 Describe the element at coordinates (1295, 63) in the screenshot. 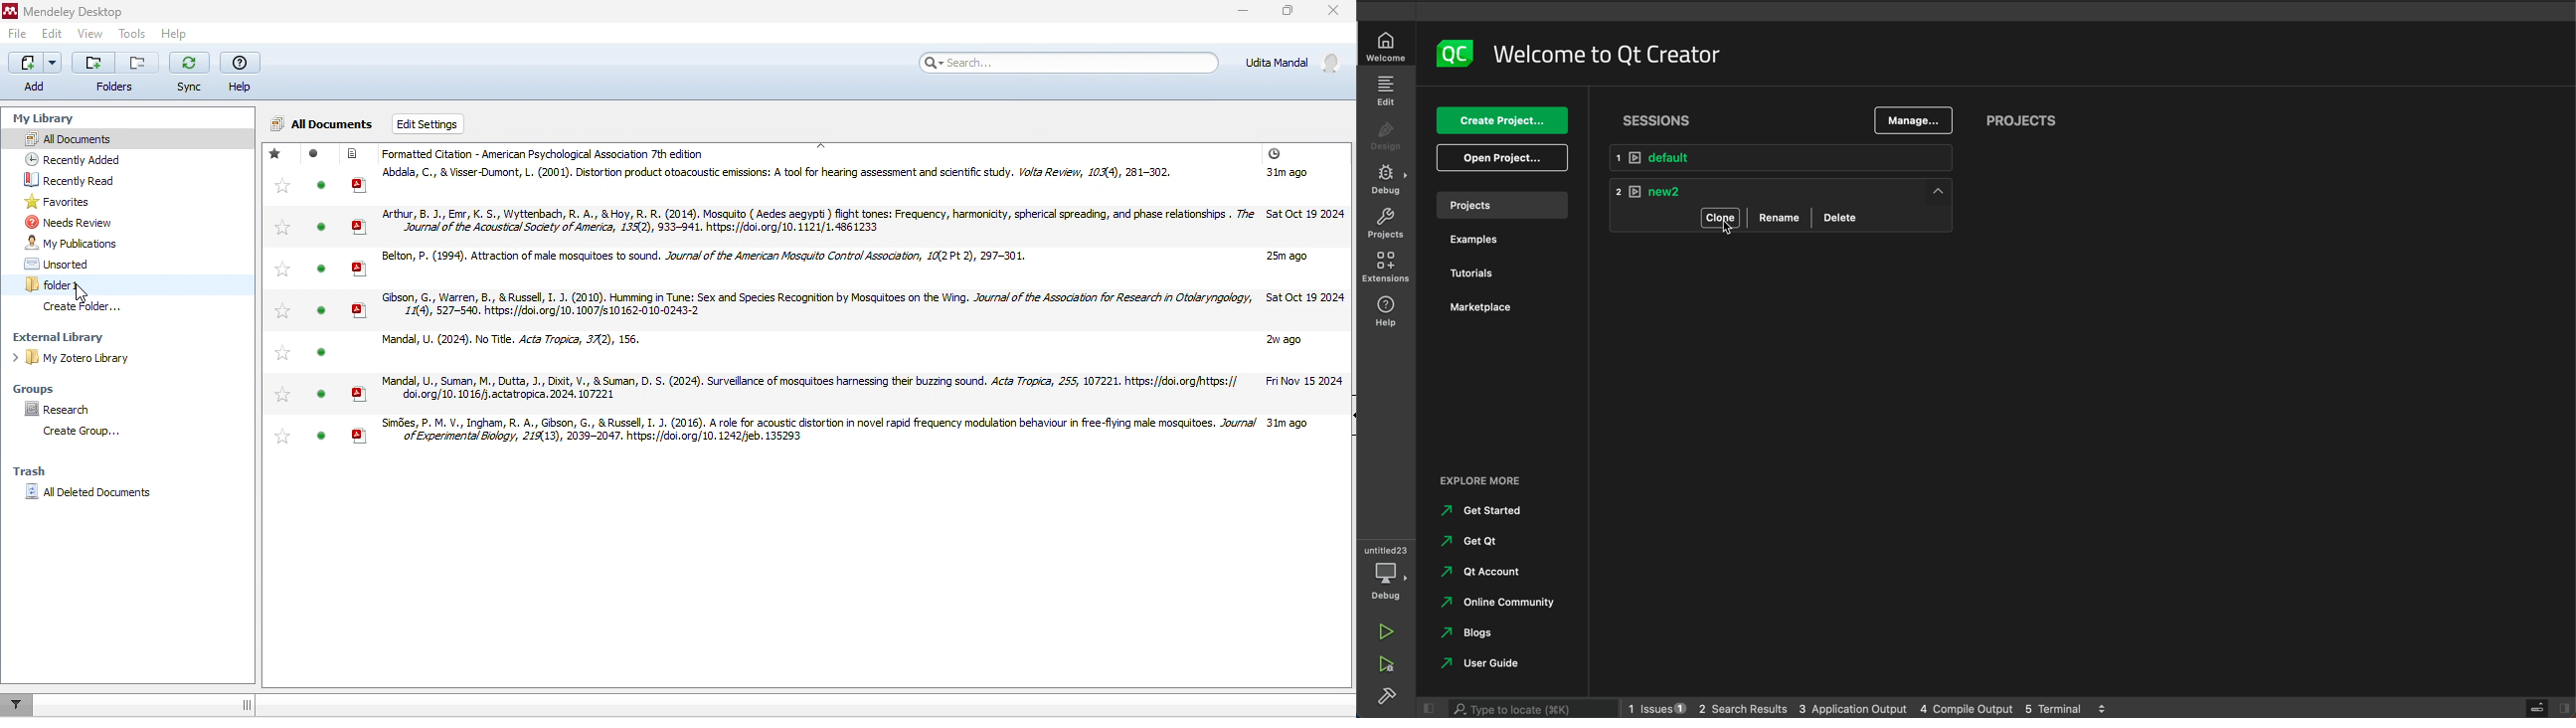

I see `account` at that location.